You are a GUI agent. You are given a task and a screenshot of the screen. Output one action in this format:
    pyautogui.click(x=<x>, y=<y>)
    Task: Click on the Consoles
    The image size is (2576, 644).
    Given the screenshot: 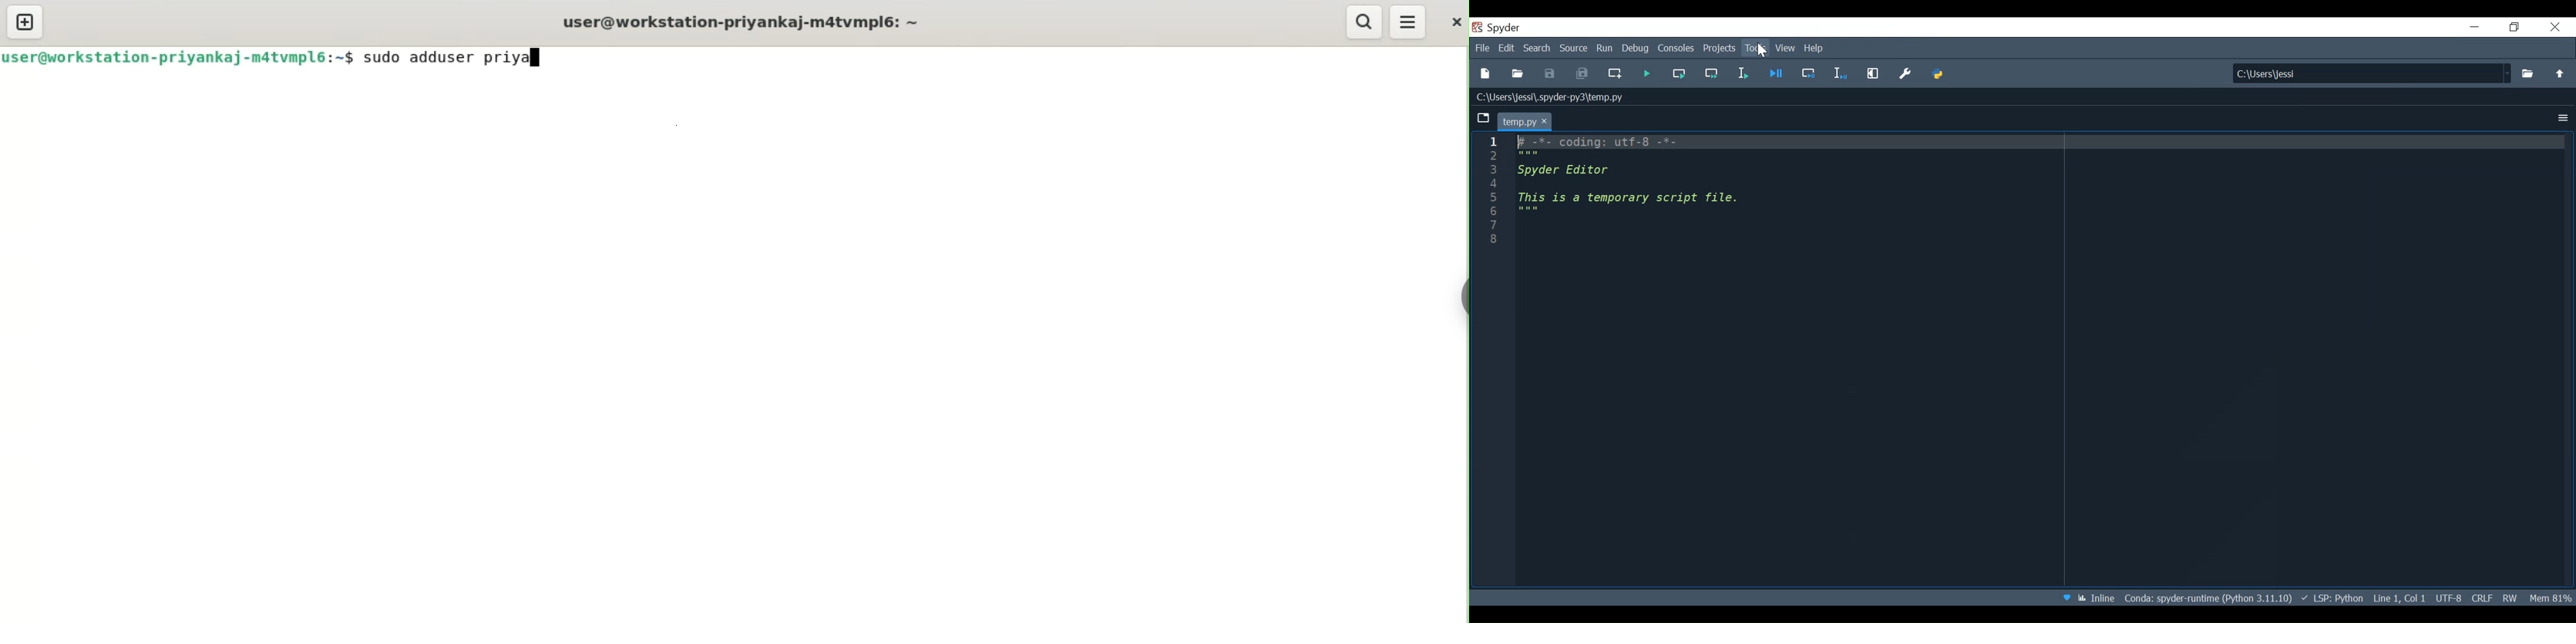 What is the action you would take?
    pyautogui.click(x=1676, y=48)
    